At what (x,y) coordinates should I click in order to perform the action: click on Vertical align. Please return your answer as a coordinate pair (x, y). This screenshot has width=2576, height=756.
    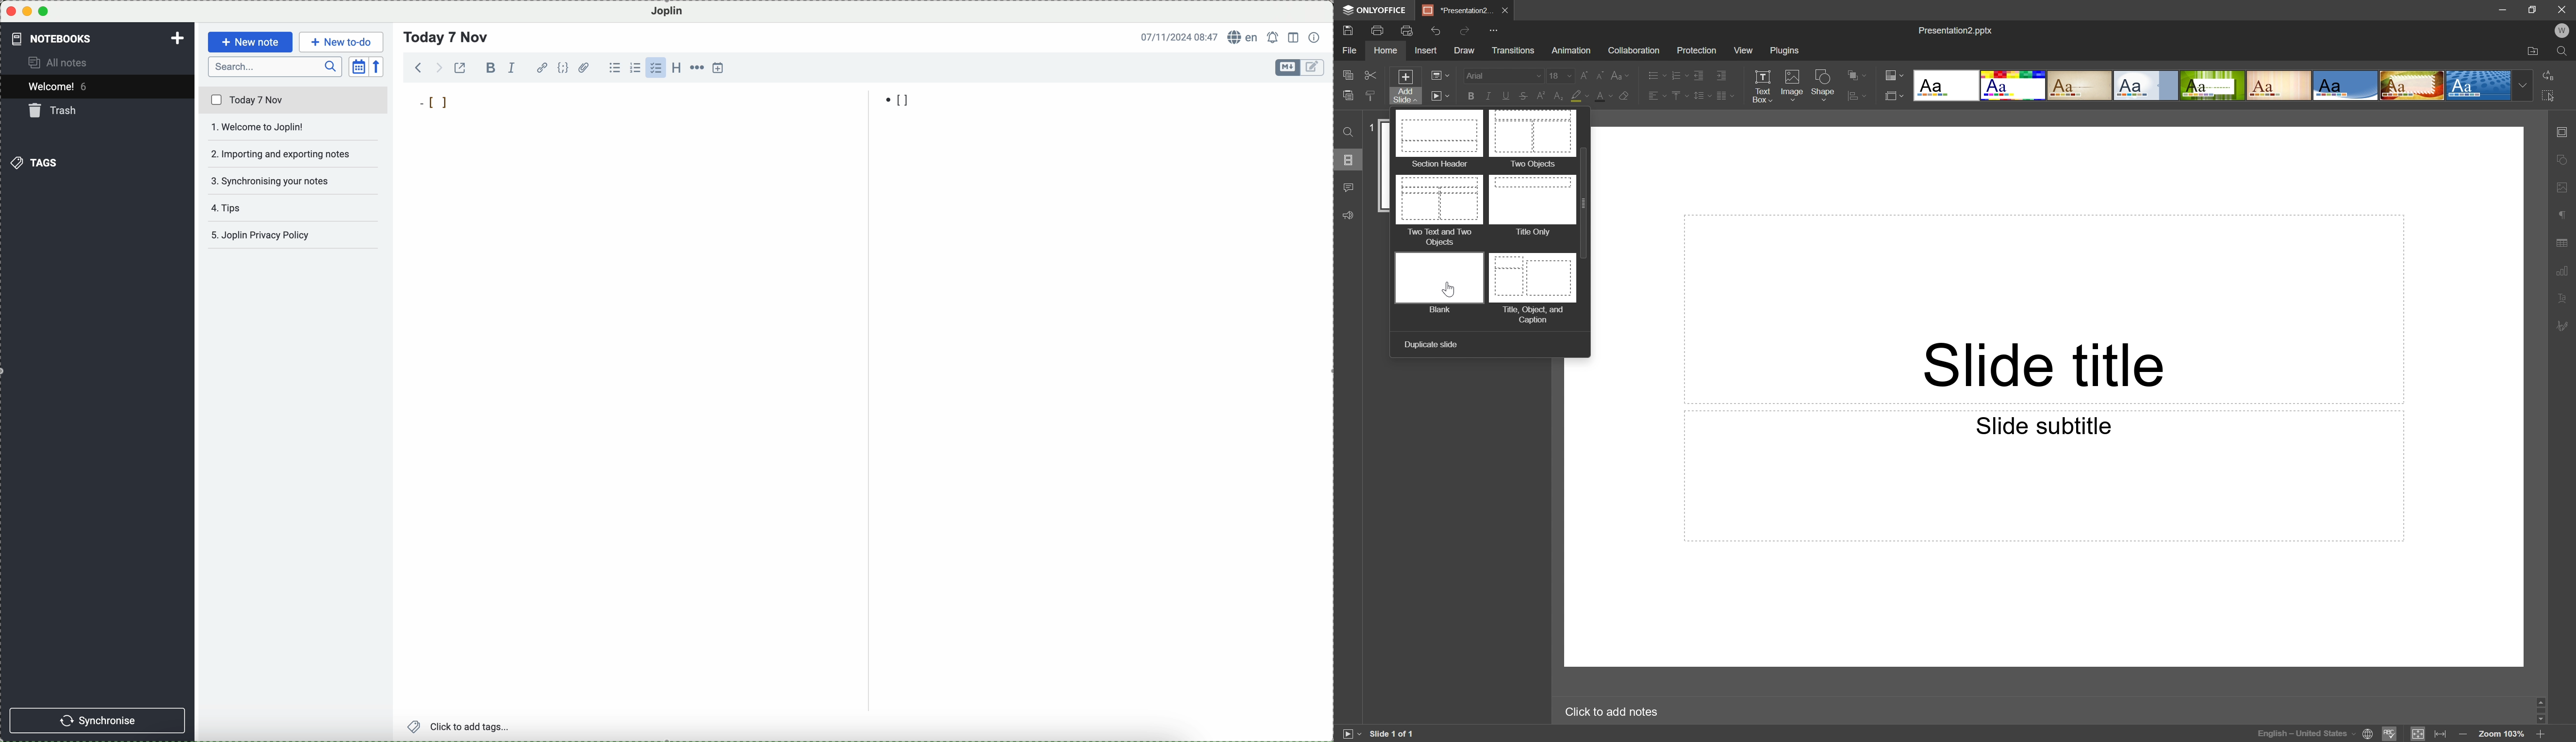
    Looking at the image, I should click on (1677, 97).